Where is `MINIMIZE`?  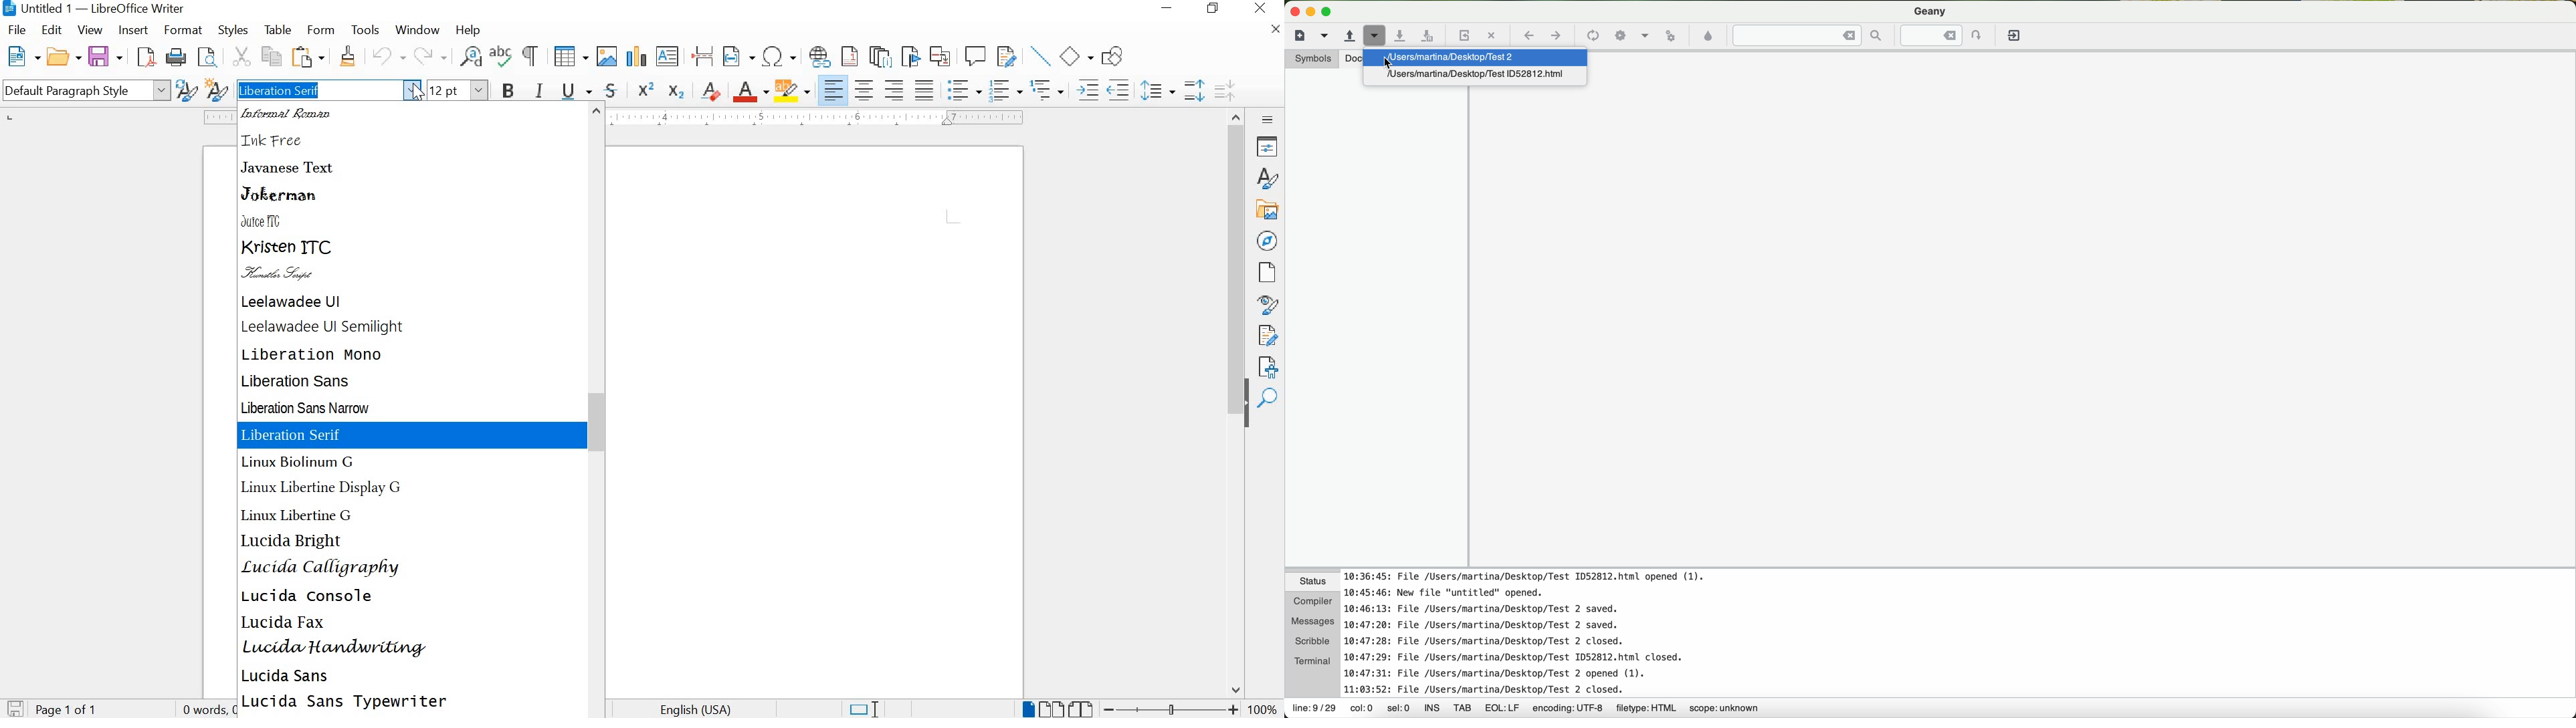 MINIMIZE is located at coordinates (1169, 10).